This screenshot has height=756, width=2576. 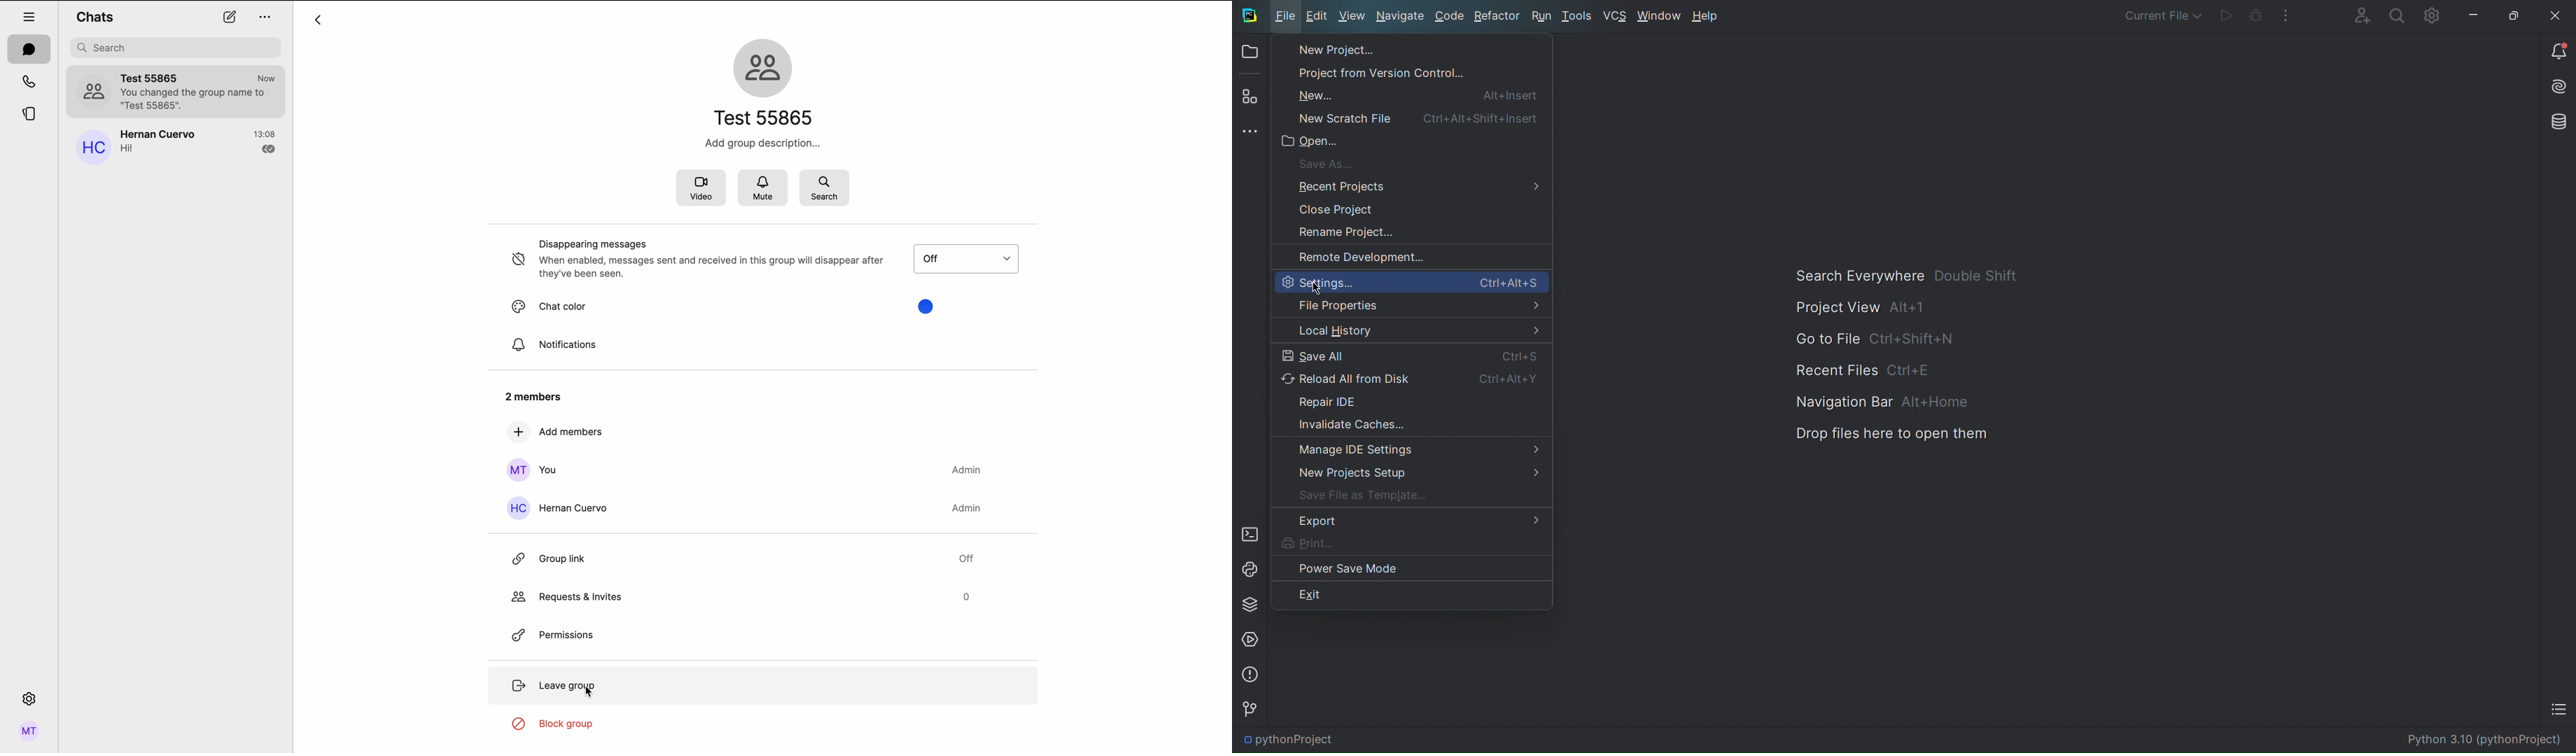 What do you see at coordinates (747, 508) in the screenshot?
I see `Hernan Cuervo admin` at bounding box center [747, 508].